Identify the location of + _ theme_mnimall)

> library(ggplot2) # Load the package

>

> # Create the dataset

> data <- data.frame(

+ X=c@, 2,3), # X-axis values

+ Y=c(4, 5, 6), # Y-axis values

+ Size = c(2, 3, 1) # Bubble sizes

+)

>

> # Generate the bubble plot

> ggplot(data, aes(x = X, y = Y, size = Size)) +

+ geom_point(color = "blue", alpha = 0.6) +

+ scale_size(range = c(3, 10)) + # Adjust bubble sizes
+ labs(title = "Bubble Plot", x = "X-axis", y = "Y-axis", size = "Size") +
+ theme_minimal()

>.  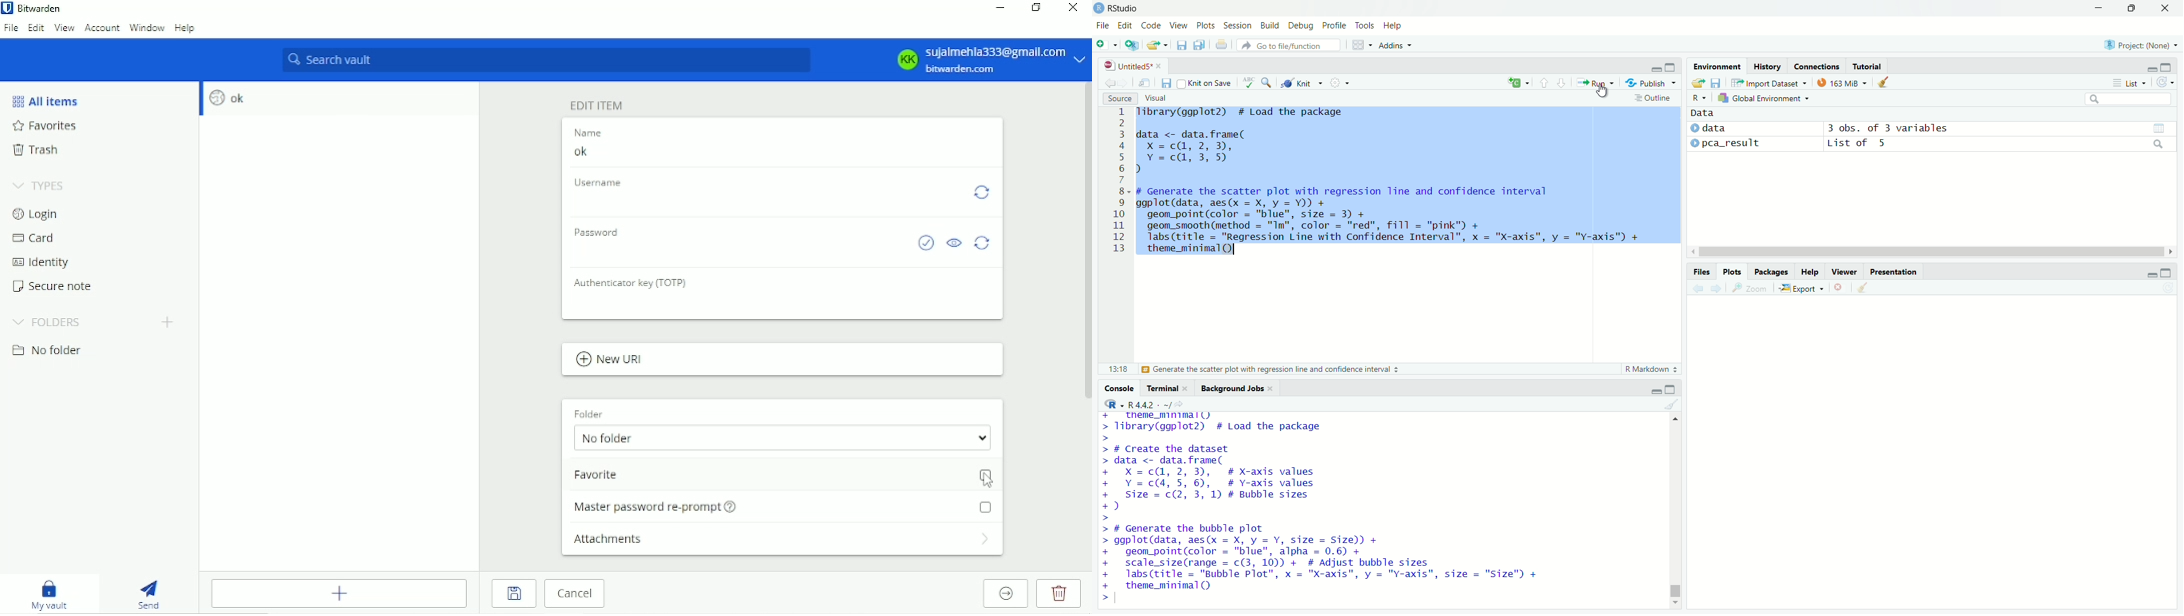
(1324, 508).